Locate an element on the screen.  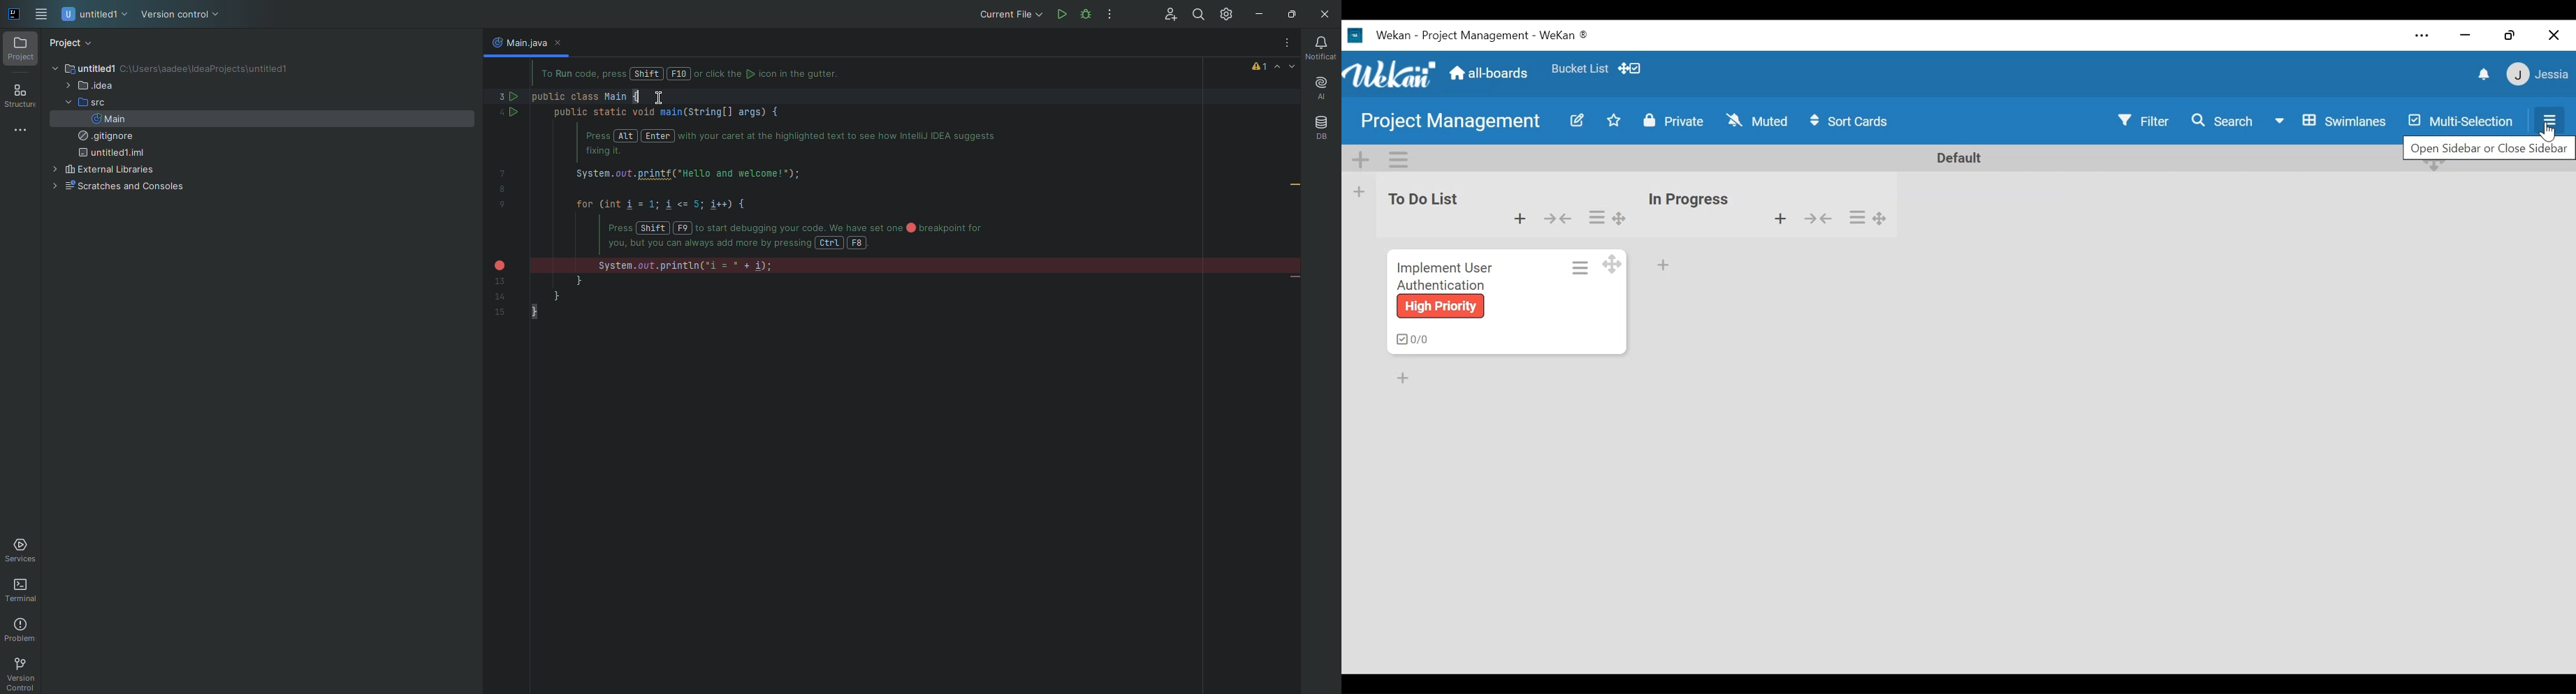
close is located at coordinates (562, 43).